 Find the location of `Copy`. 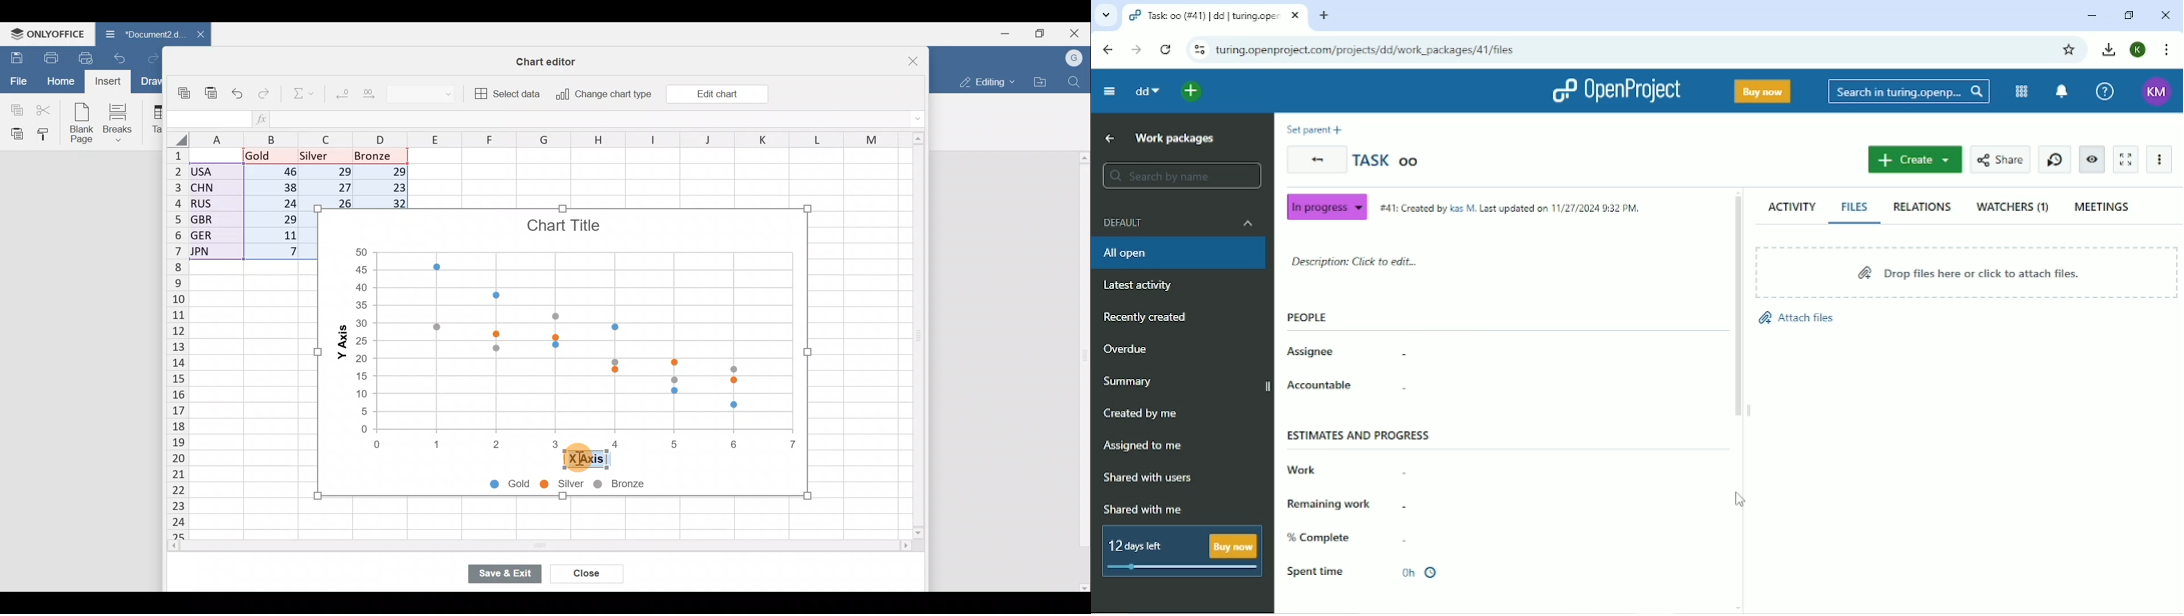

Copy is located at coordinates (14, 109).